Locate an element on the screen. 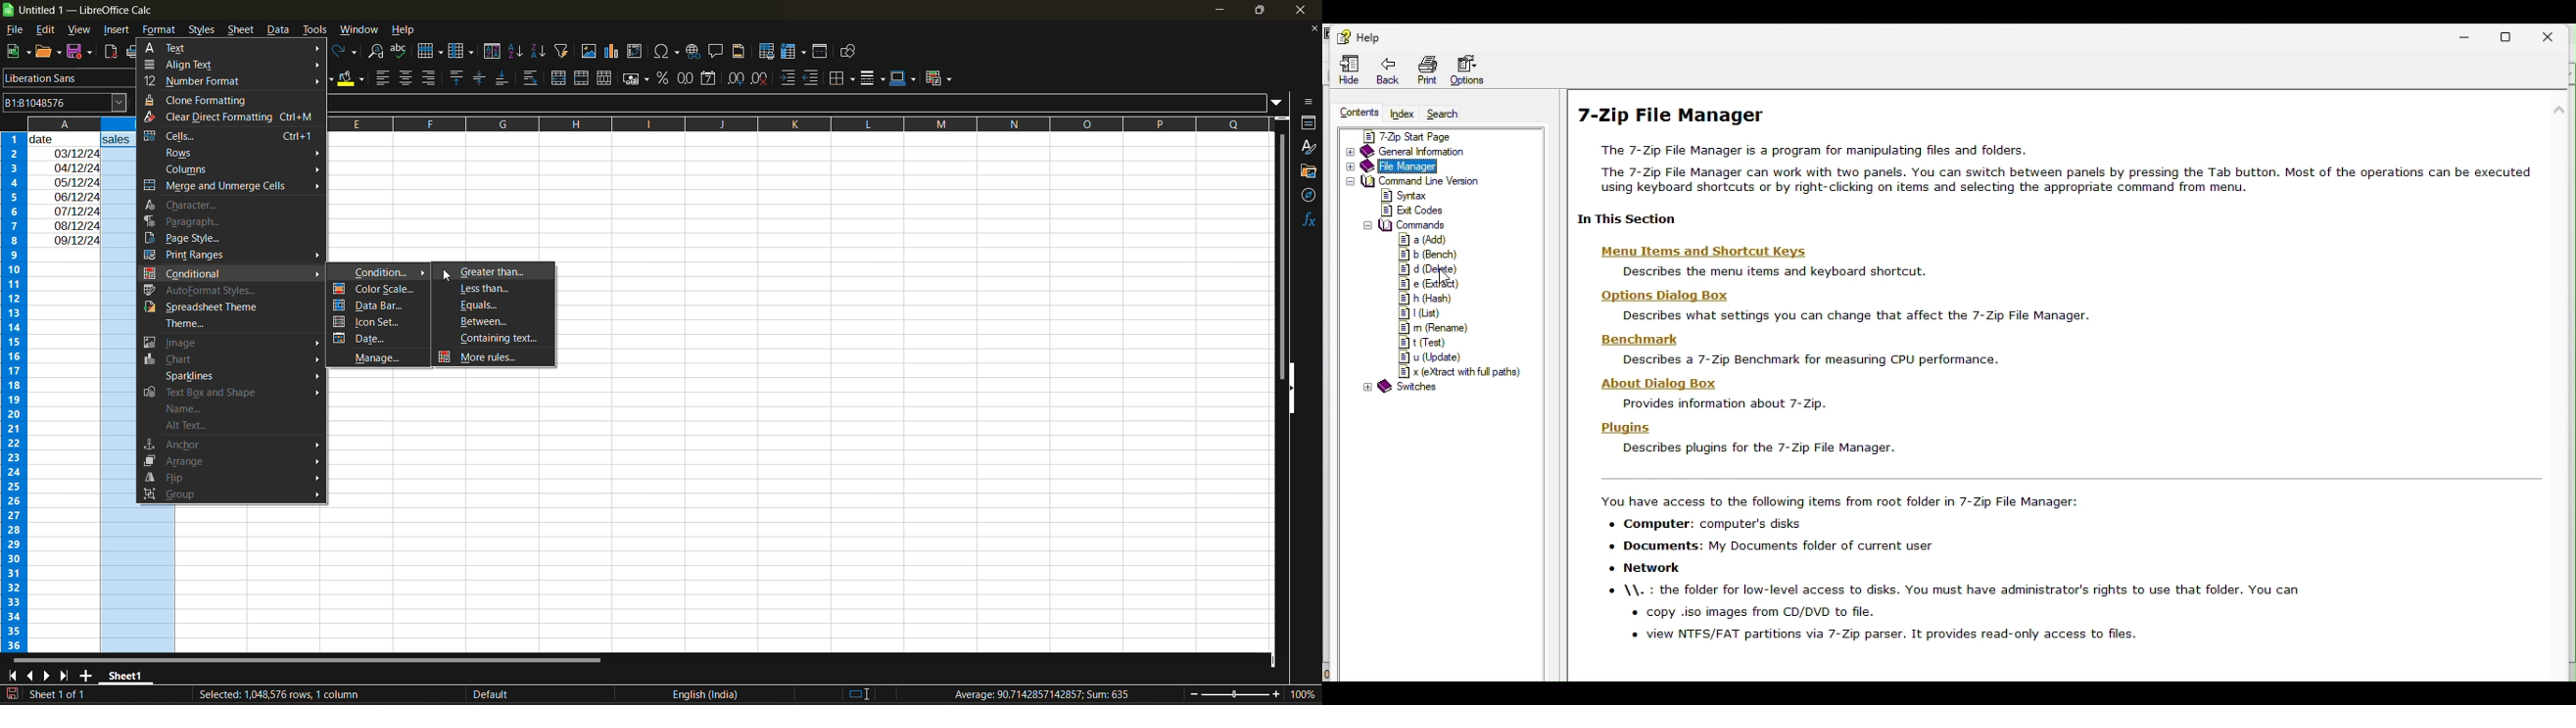 The height and width of the screenshot is (728, 2576). insert special characters is located at coordinates (667, 53).